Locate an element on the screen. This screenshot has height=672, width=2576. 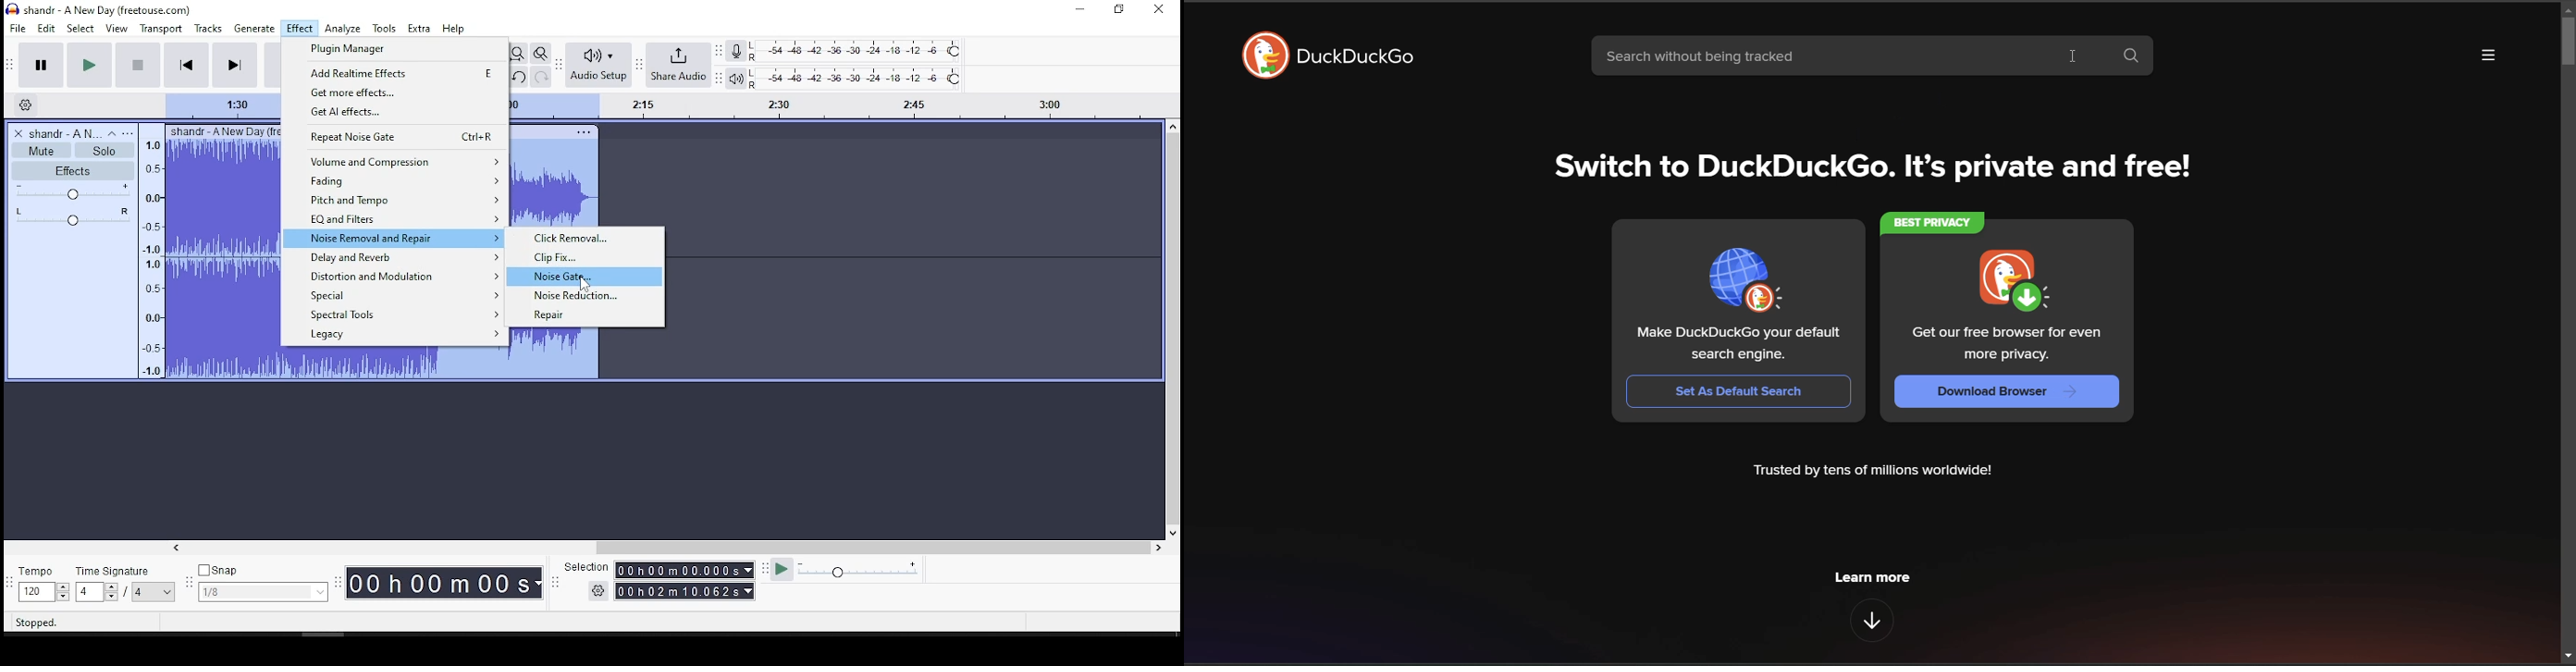
playback level  is located at coordinates (857, 78).